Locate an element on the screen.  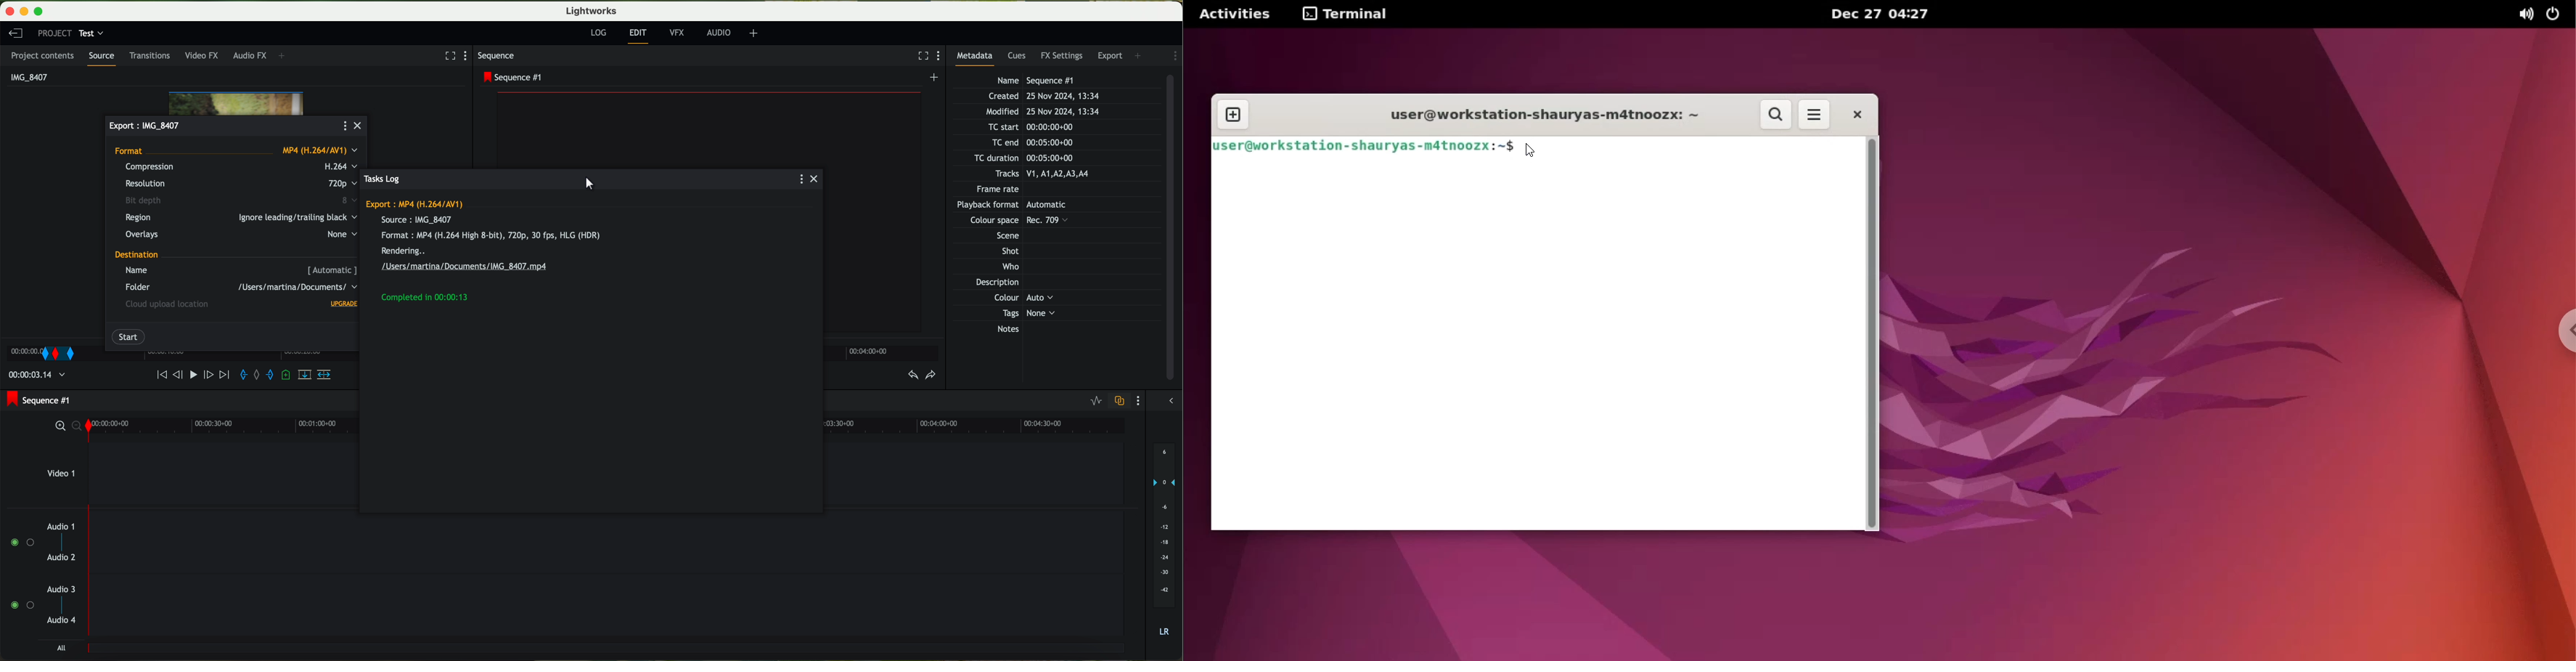
more options is located at coordinates (1812, 115).